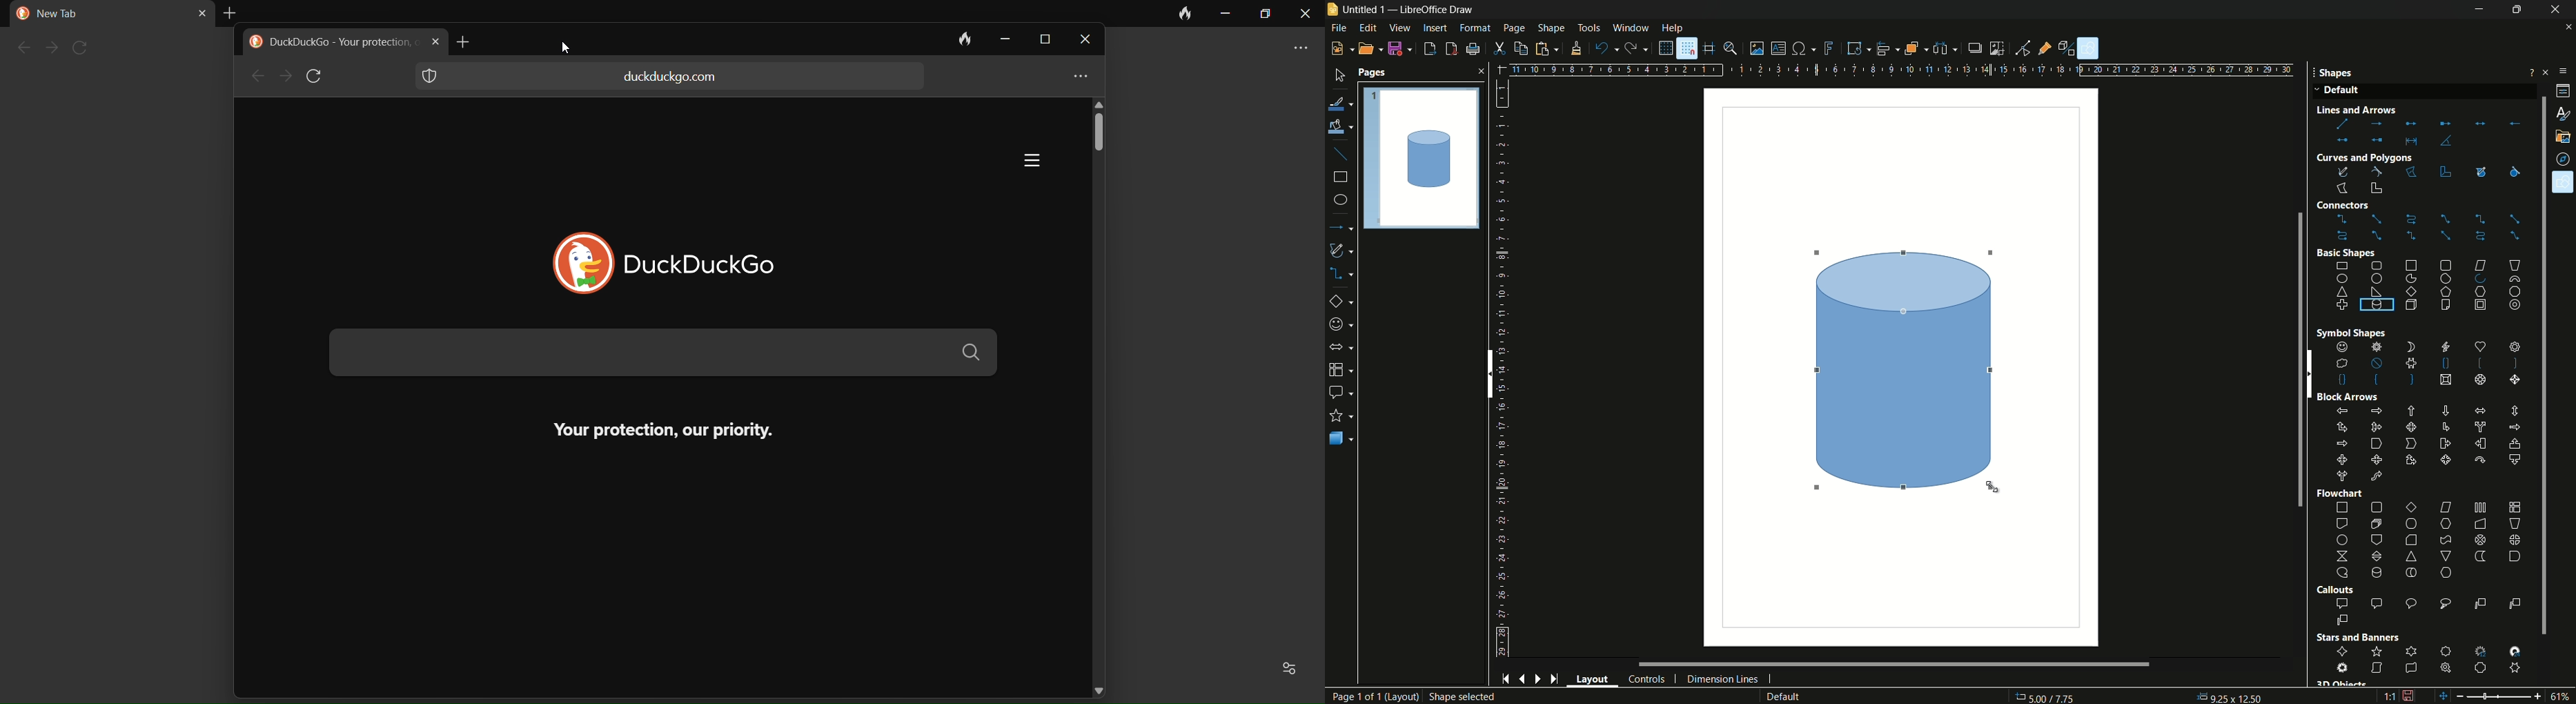 The image size is (2576, 728). What do you see at coordinates (2409, 695) in the screenshot?
I see `document modification` at bounding box center [2409, 695].